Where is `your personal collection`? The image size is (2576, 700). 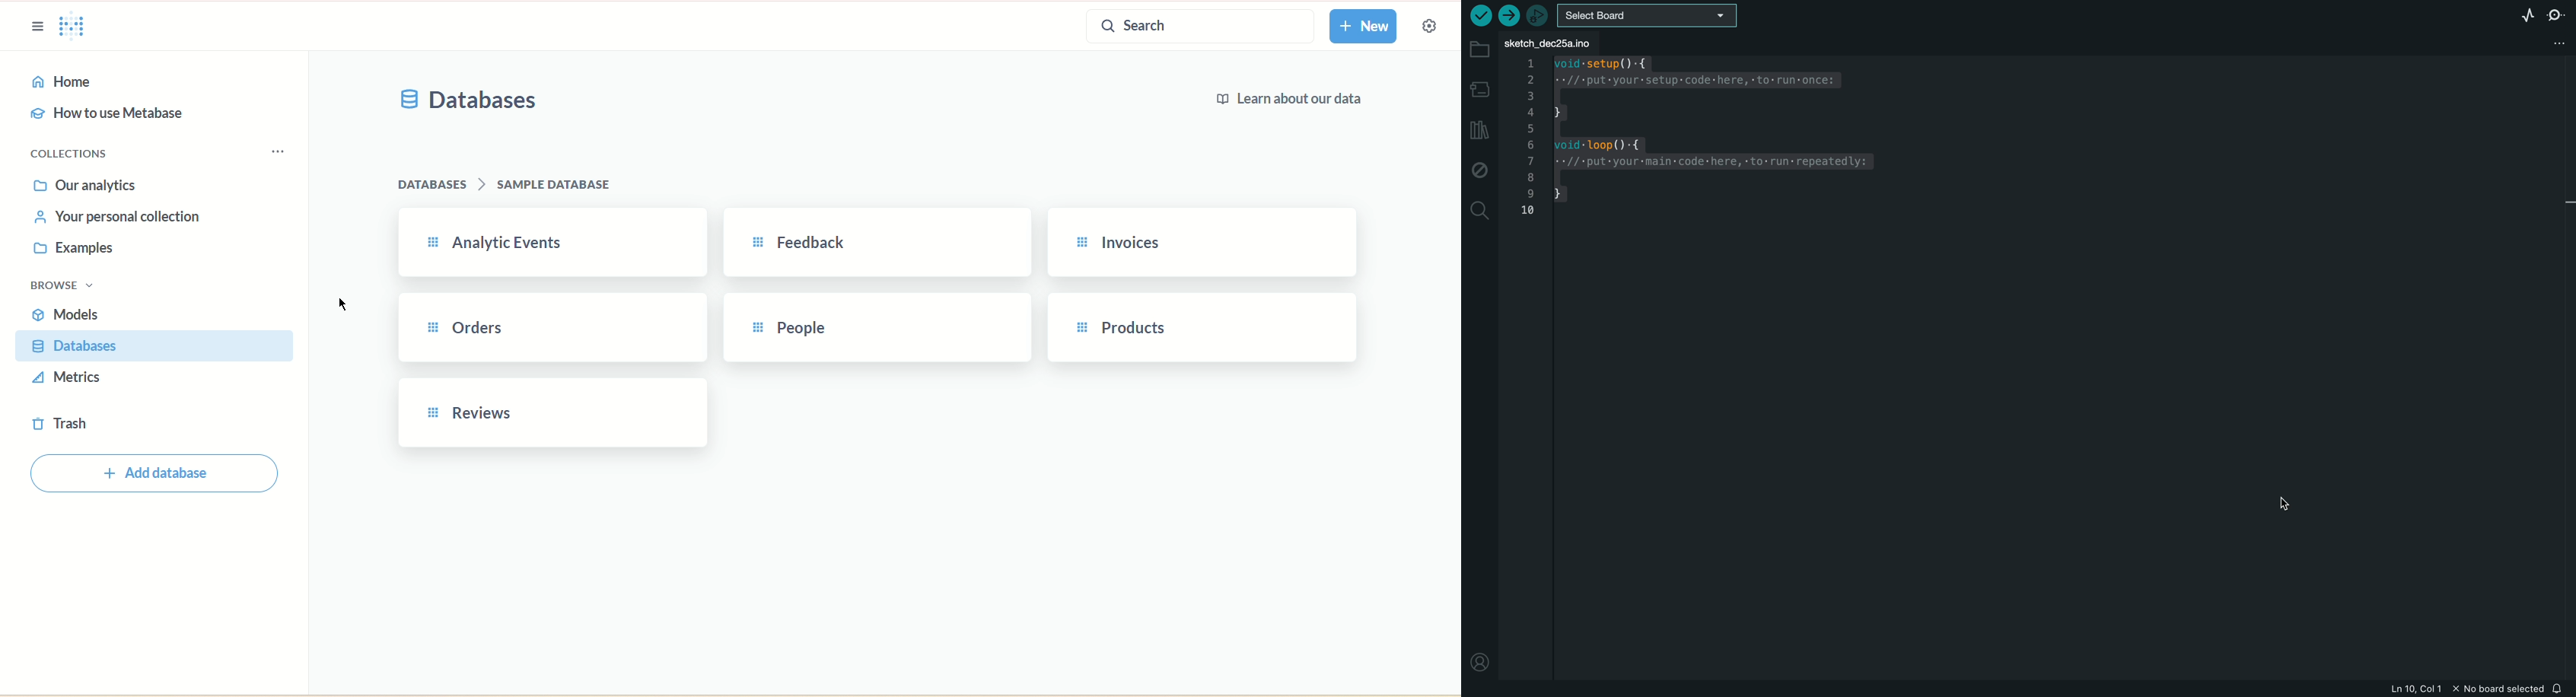
your personal collection is located at coordinates (120, 217).